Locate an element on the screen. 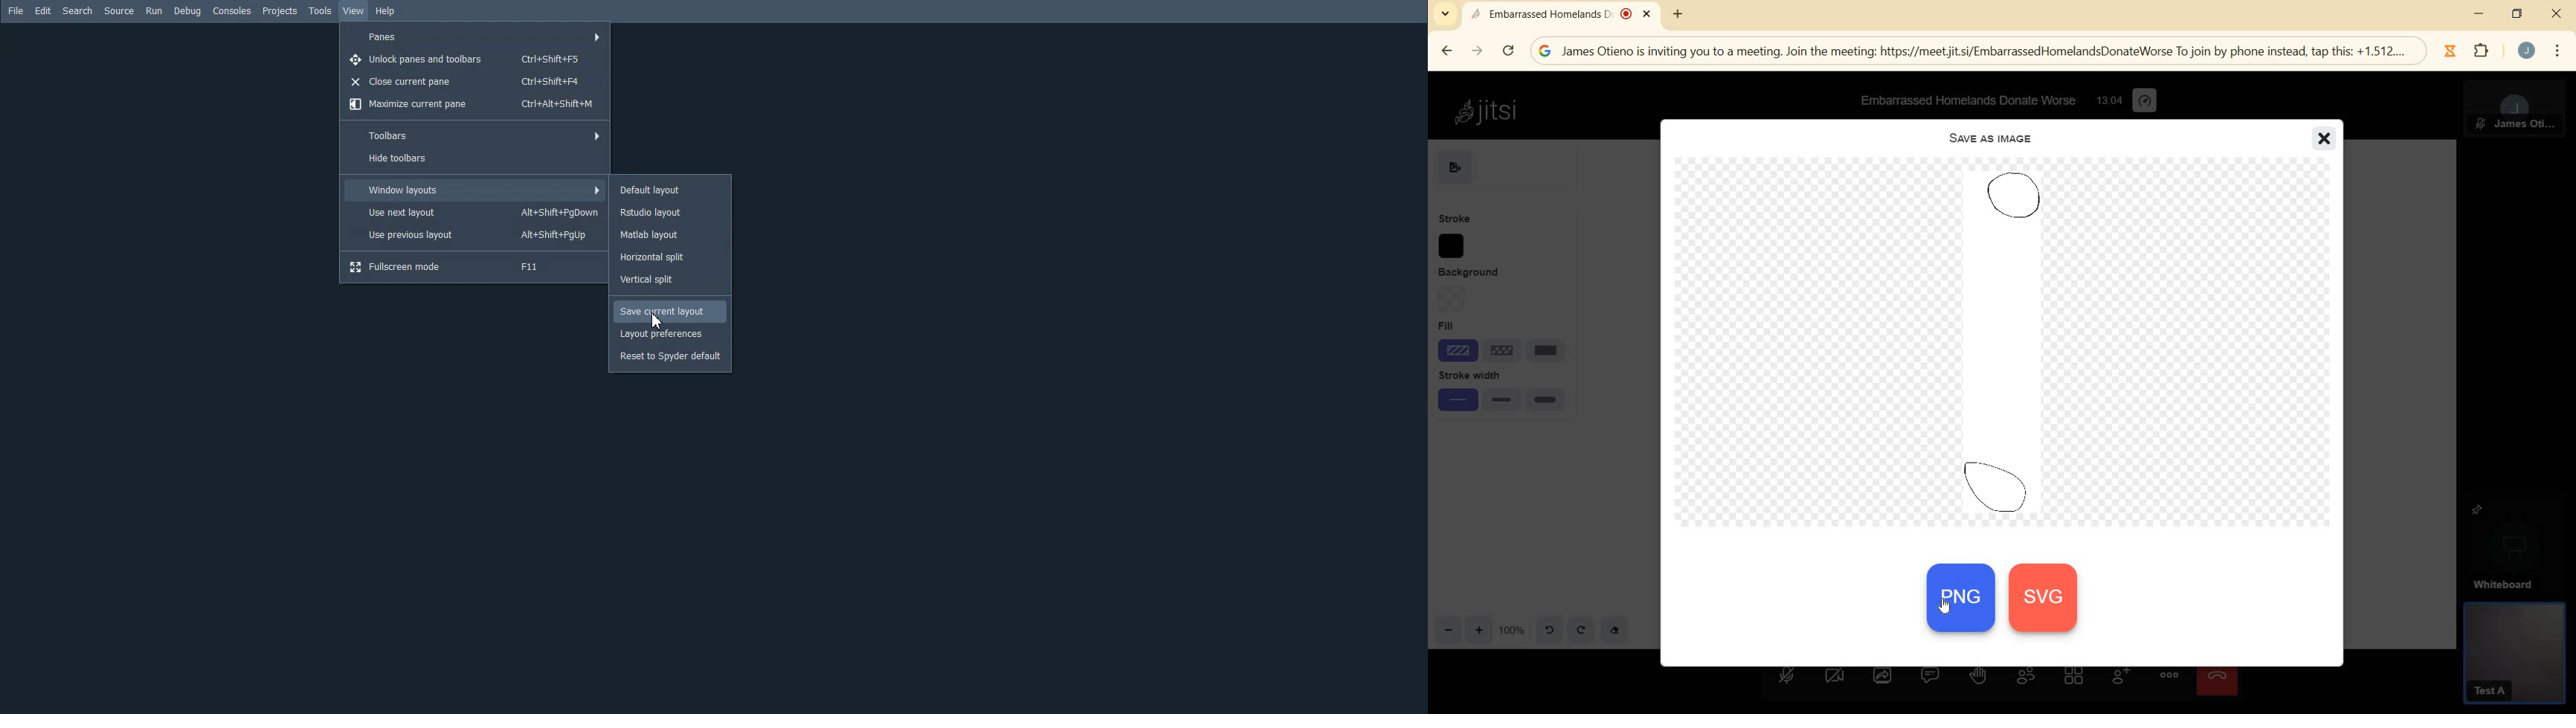 Image resolution: width=2576 pixels, height=728 pixels. Toolbars is located at coordinates (472, 135).